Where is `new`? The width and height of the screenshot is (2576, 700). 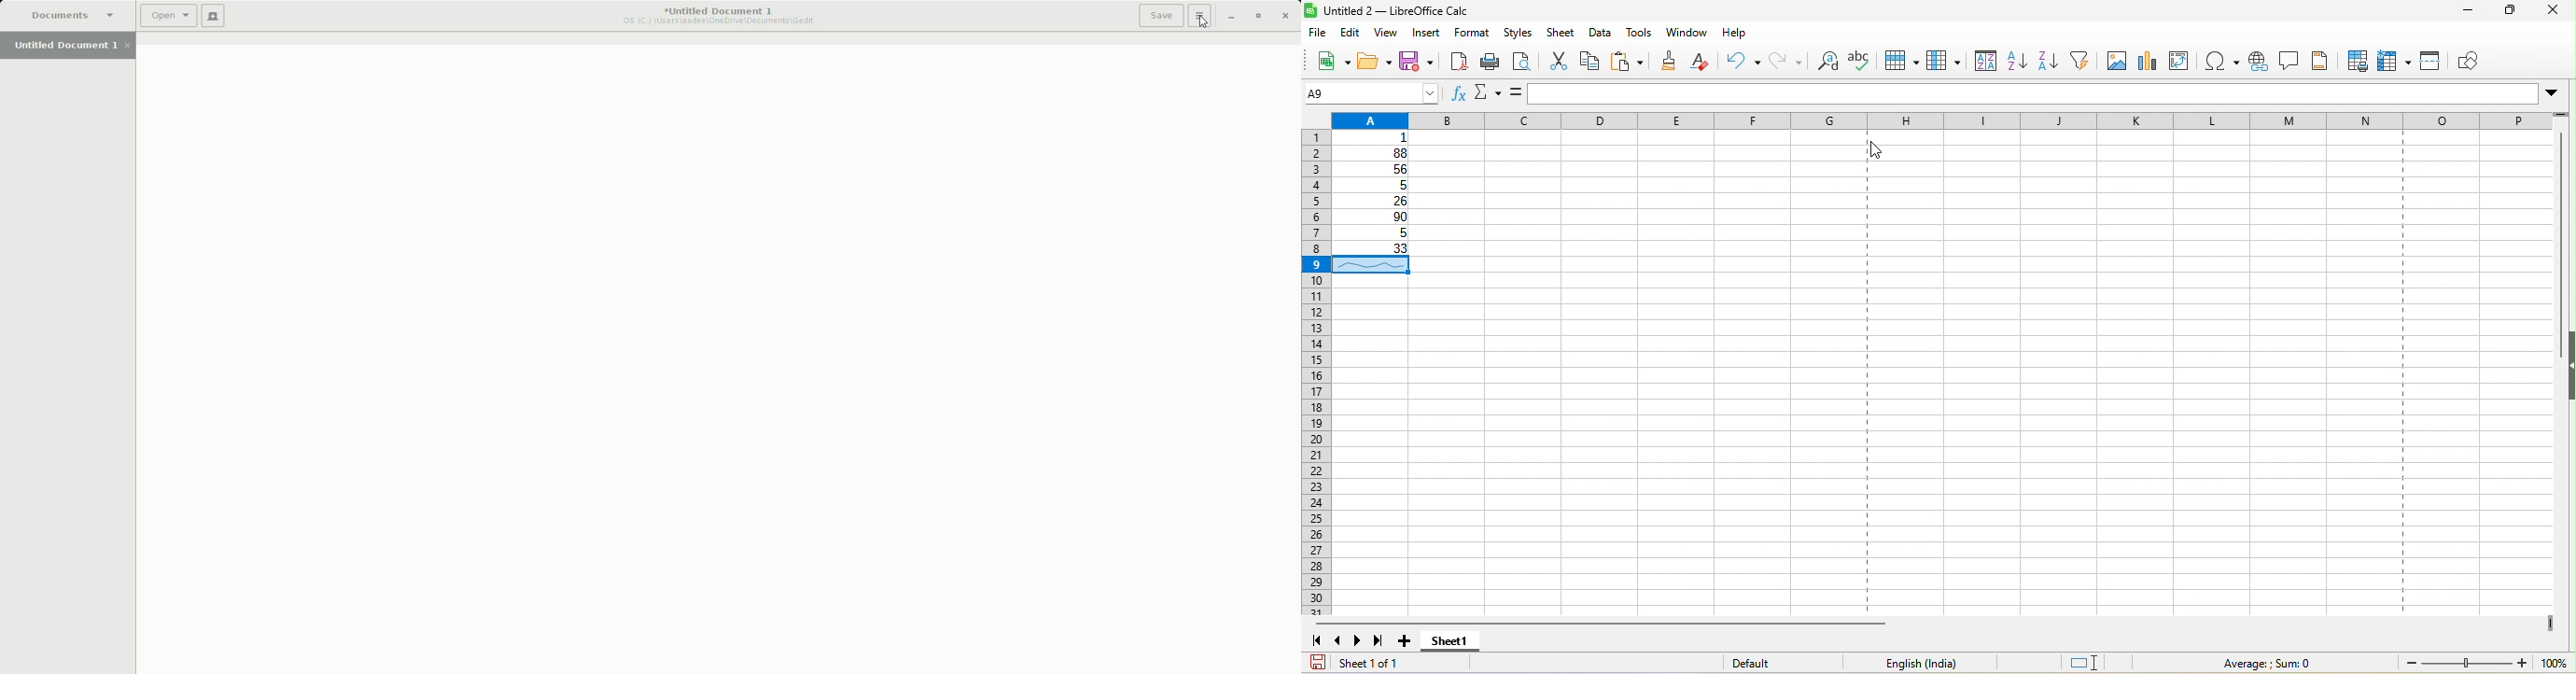
new is located at coordinates (1327, 60).